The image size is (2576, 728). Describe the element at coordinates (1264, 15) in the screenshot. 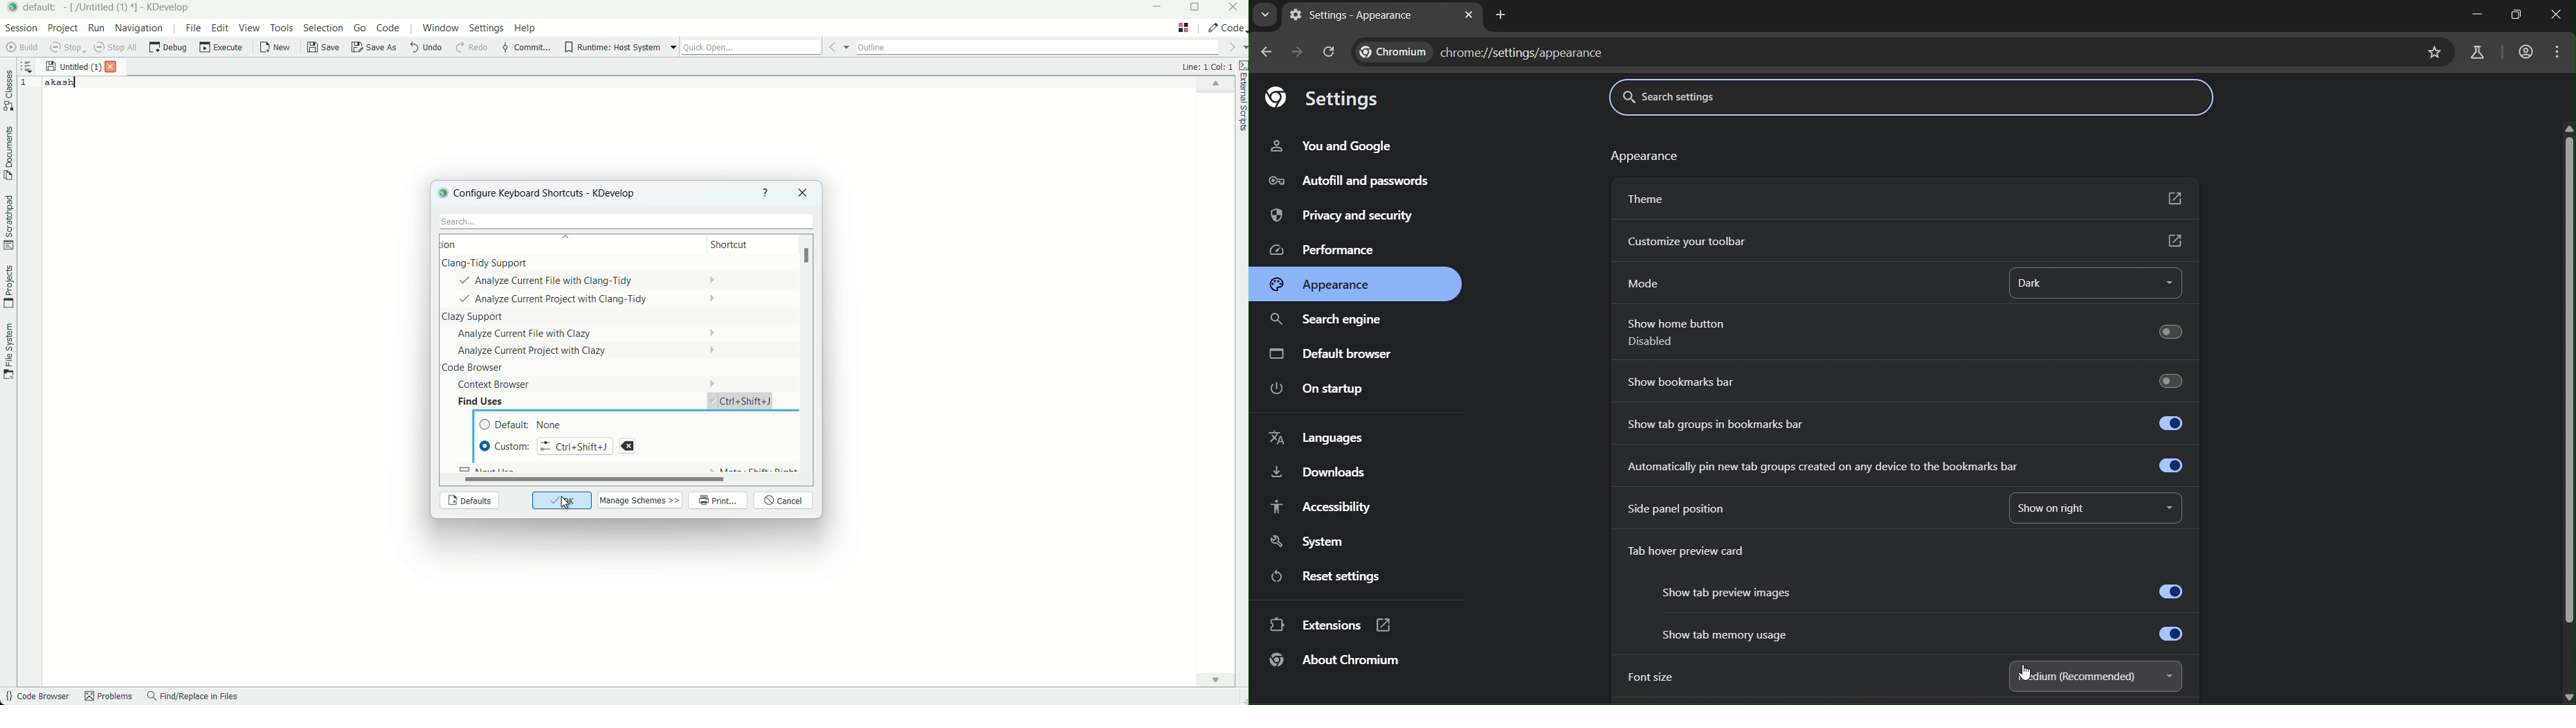

I see `search tabs` at that location.